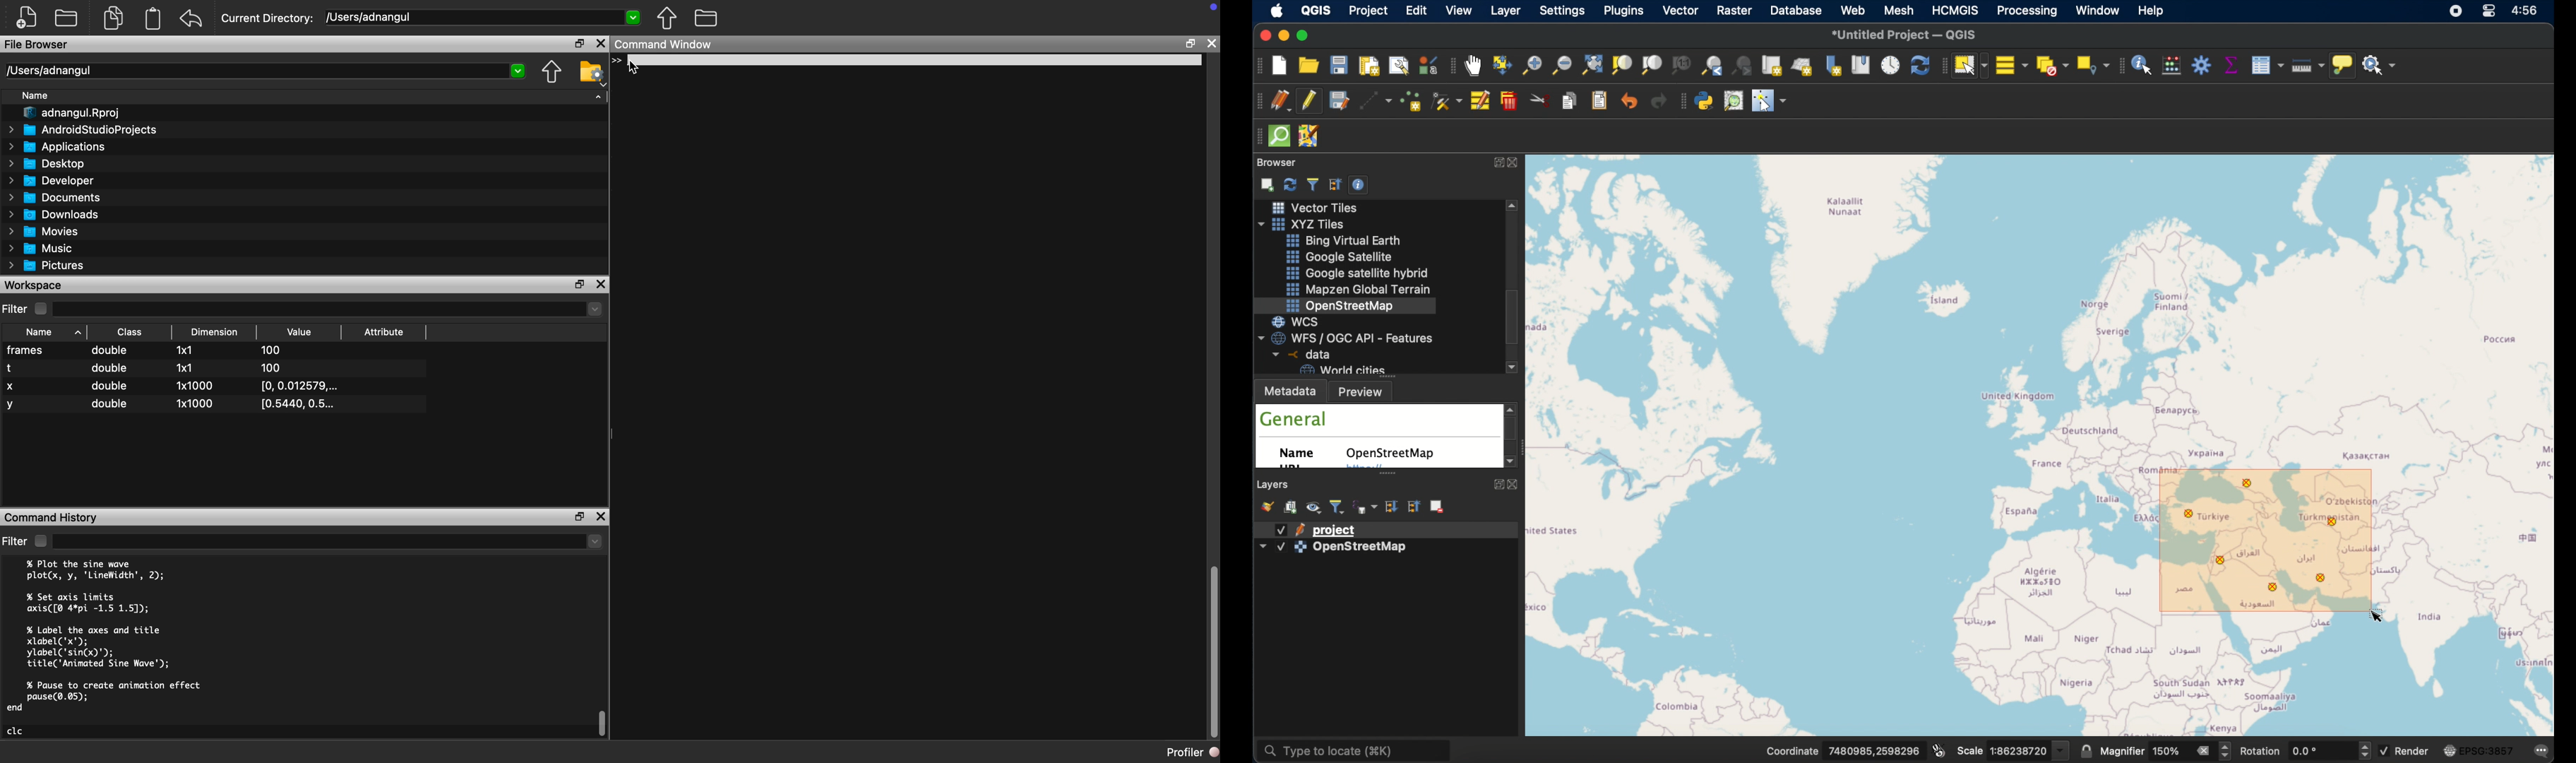 The image size is (2576, 784). I want to click on QGIS, so click(1320, 9).